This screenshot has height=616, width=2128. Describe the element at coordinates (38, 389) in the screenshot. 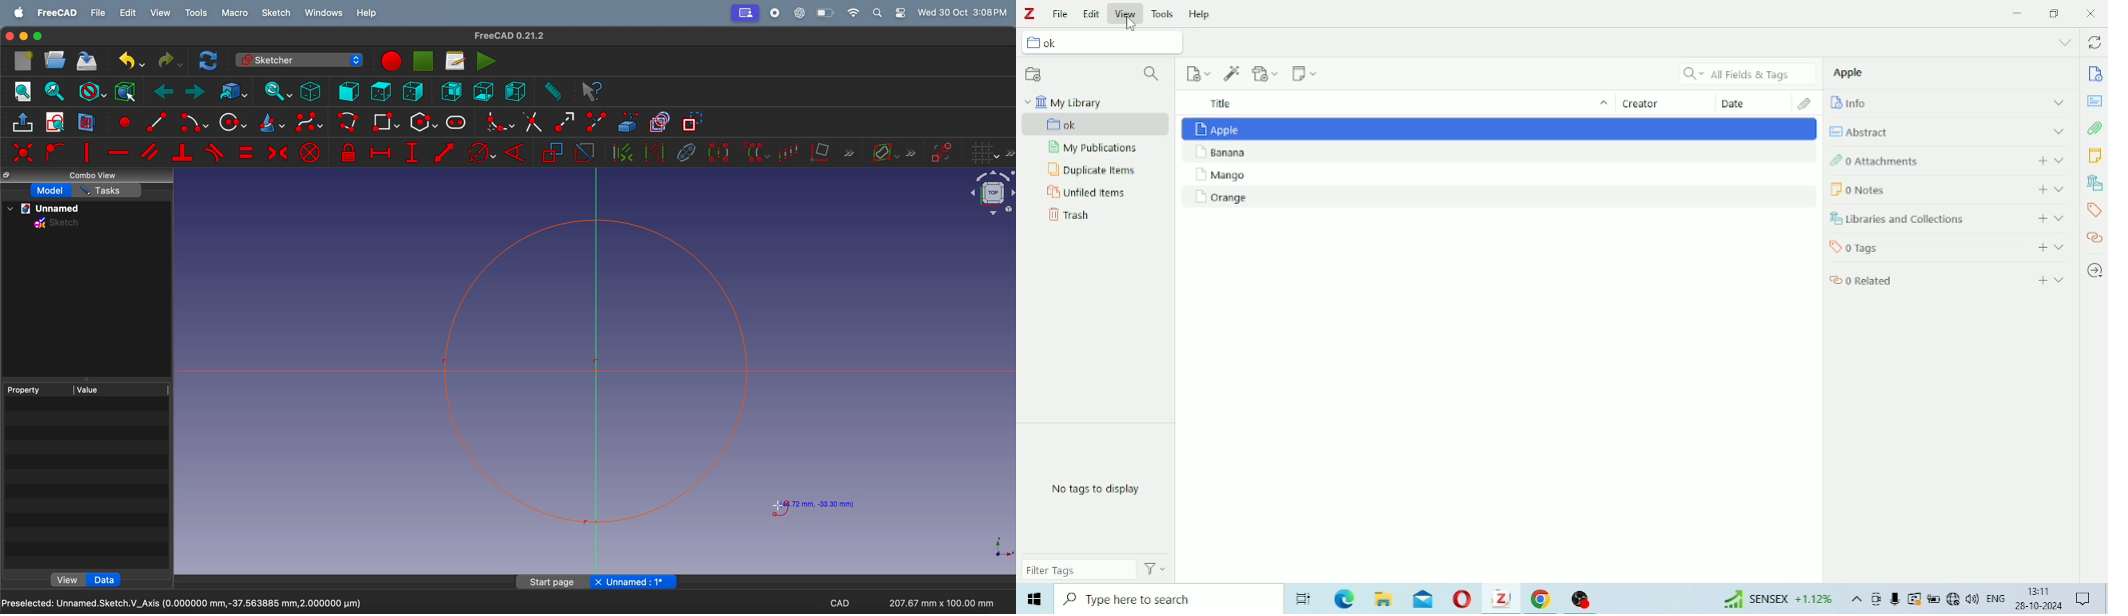

I see `property` at that location.